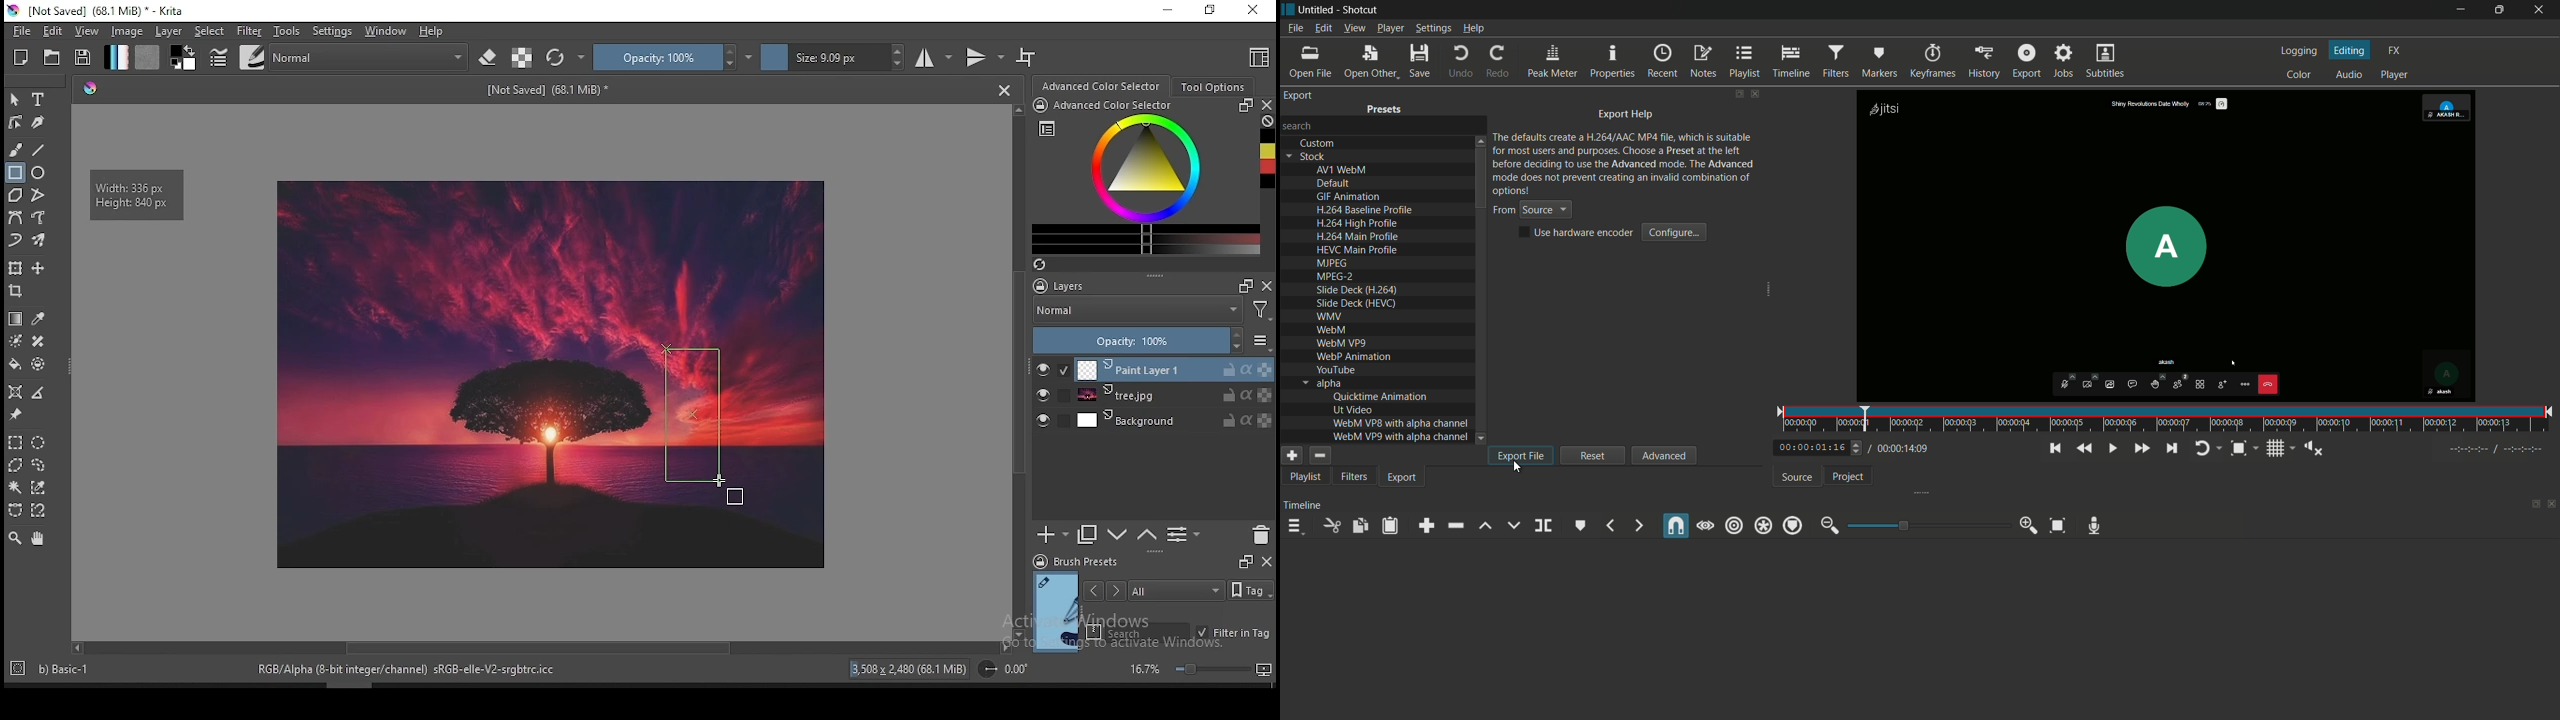  I want to click on Pallete, so click(91, 90).